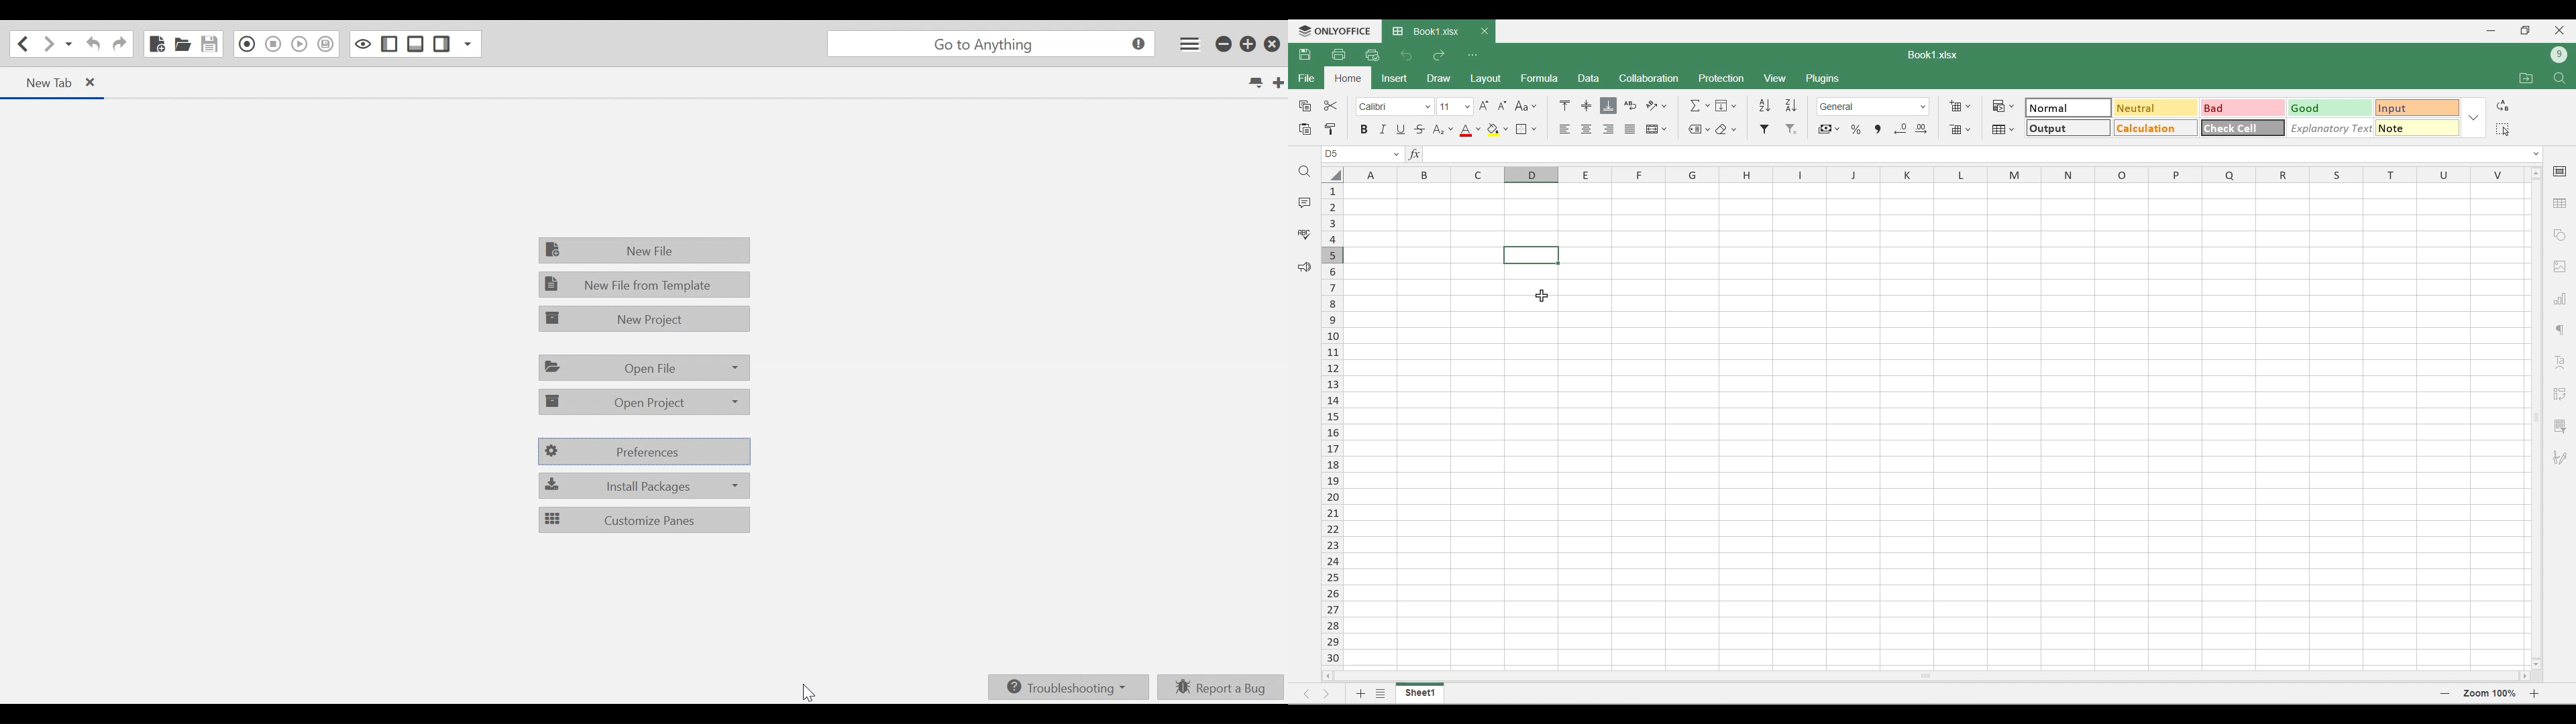  I want to click on Show/Hide Right Pane, so click(441, 44).